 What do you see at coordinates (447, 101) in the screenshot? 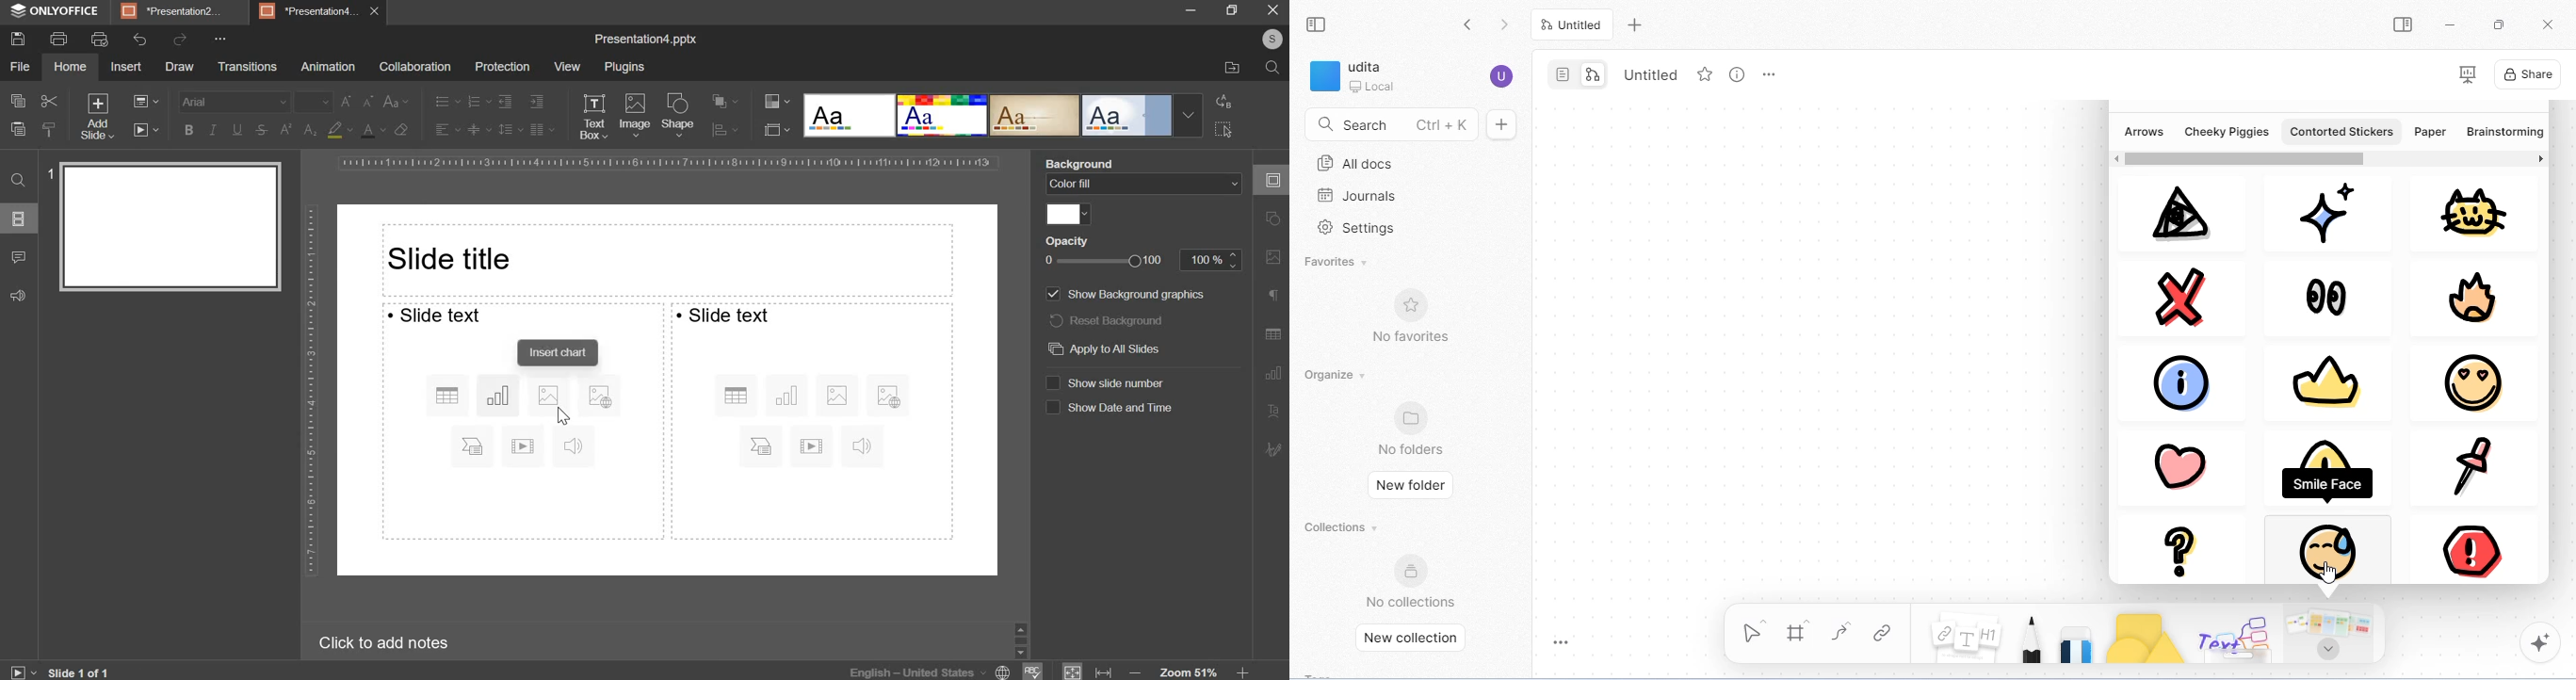
I see `bullets` at bounding box center [447, 101].